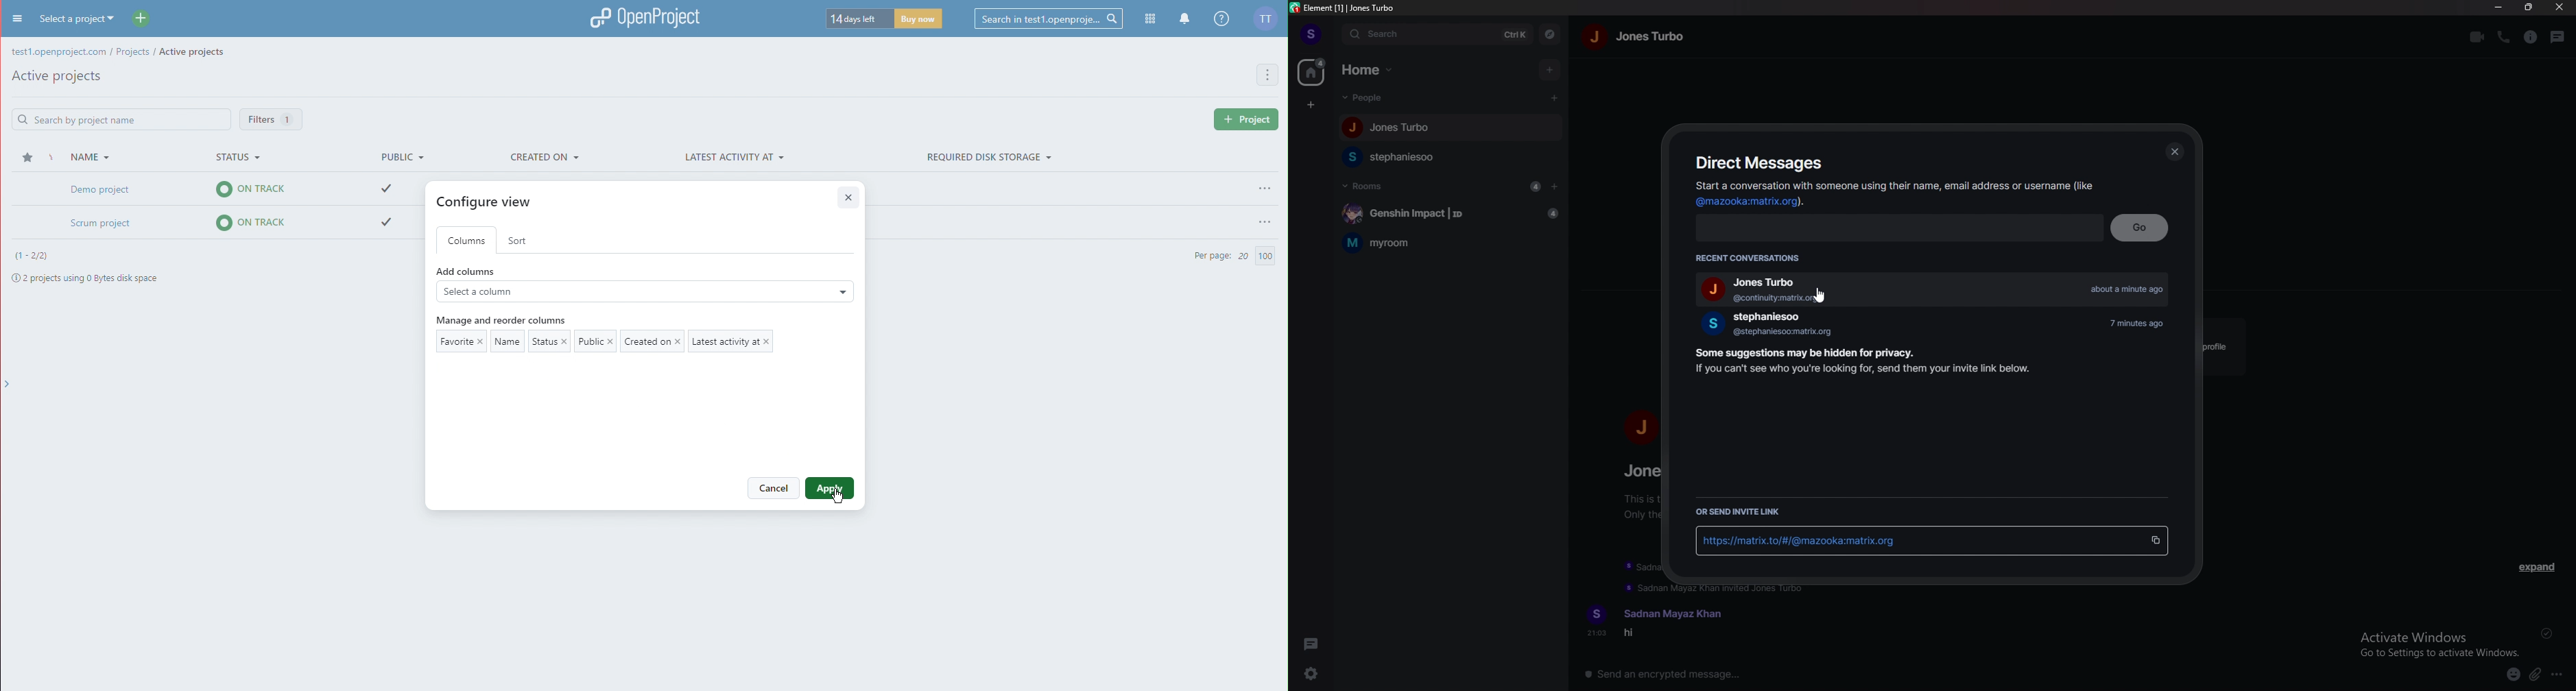  Describe the element at coordinates (2514, 675) in the screenshot. I see `emoji` at that location.